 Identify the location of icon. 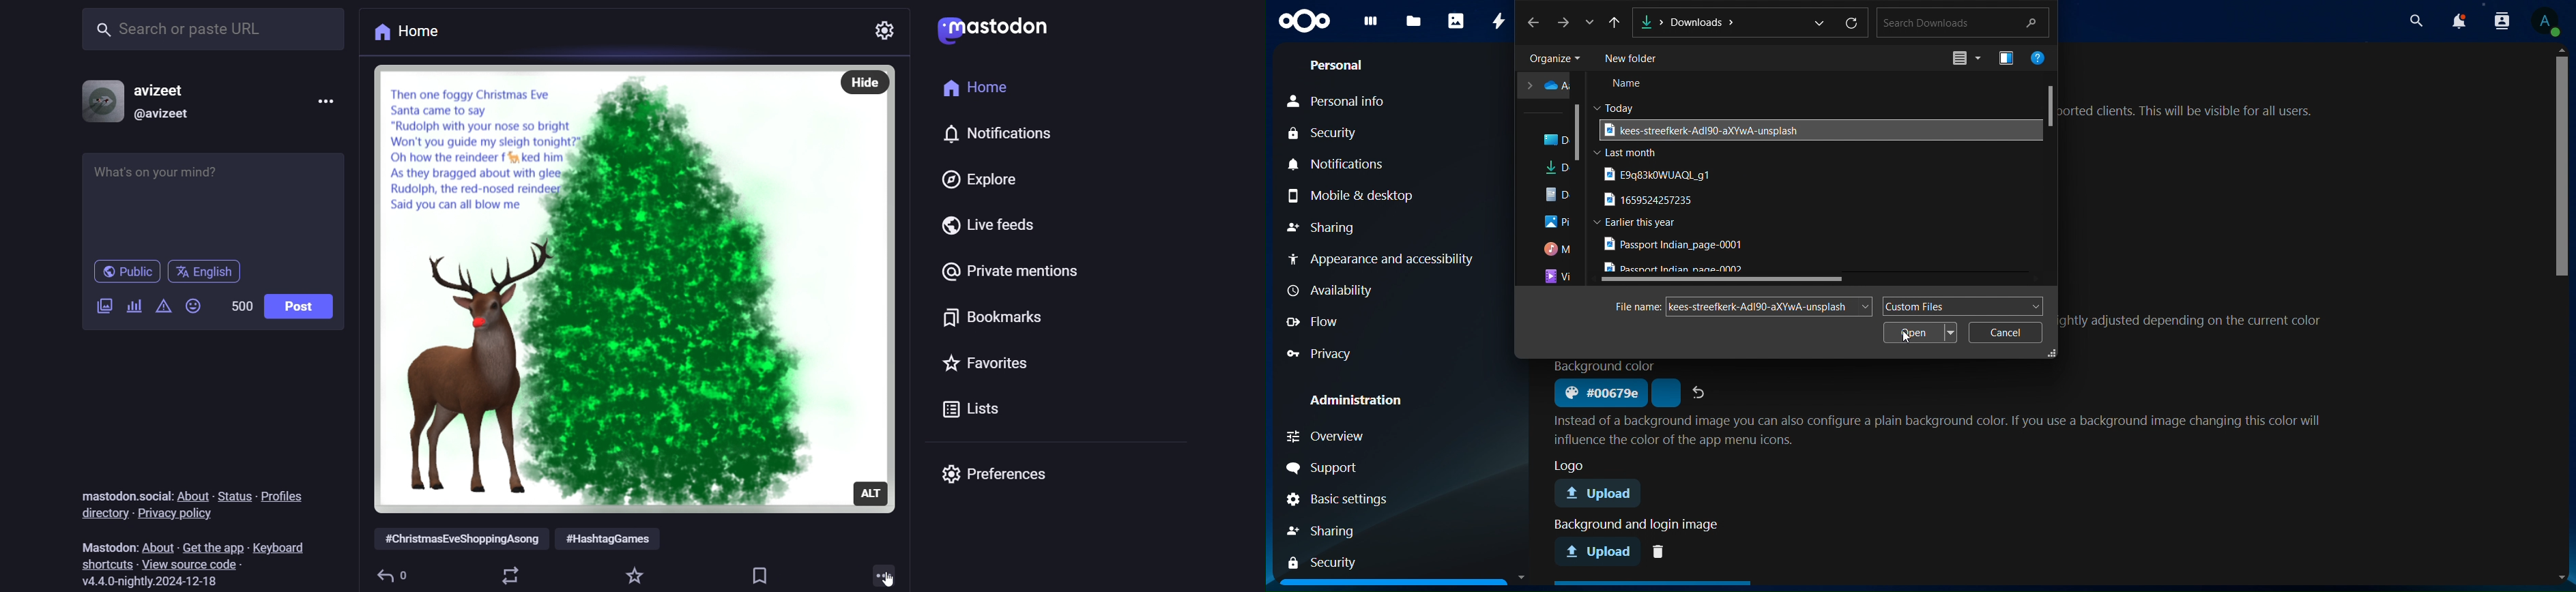
(2008, 57).